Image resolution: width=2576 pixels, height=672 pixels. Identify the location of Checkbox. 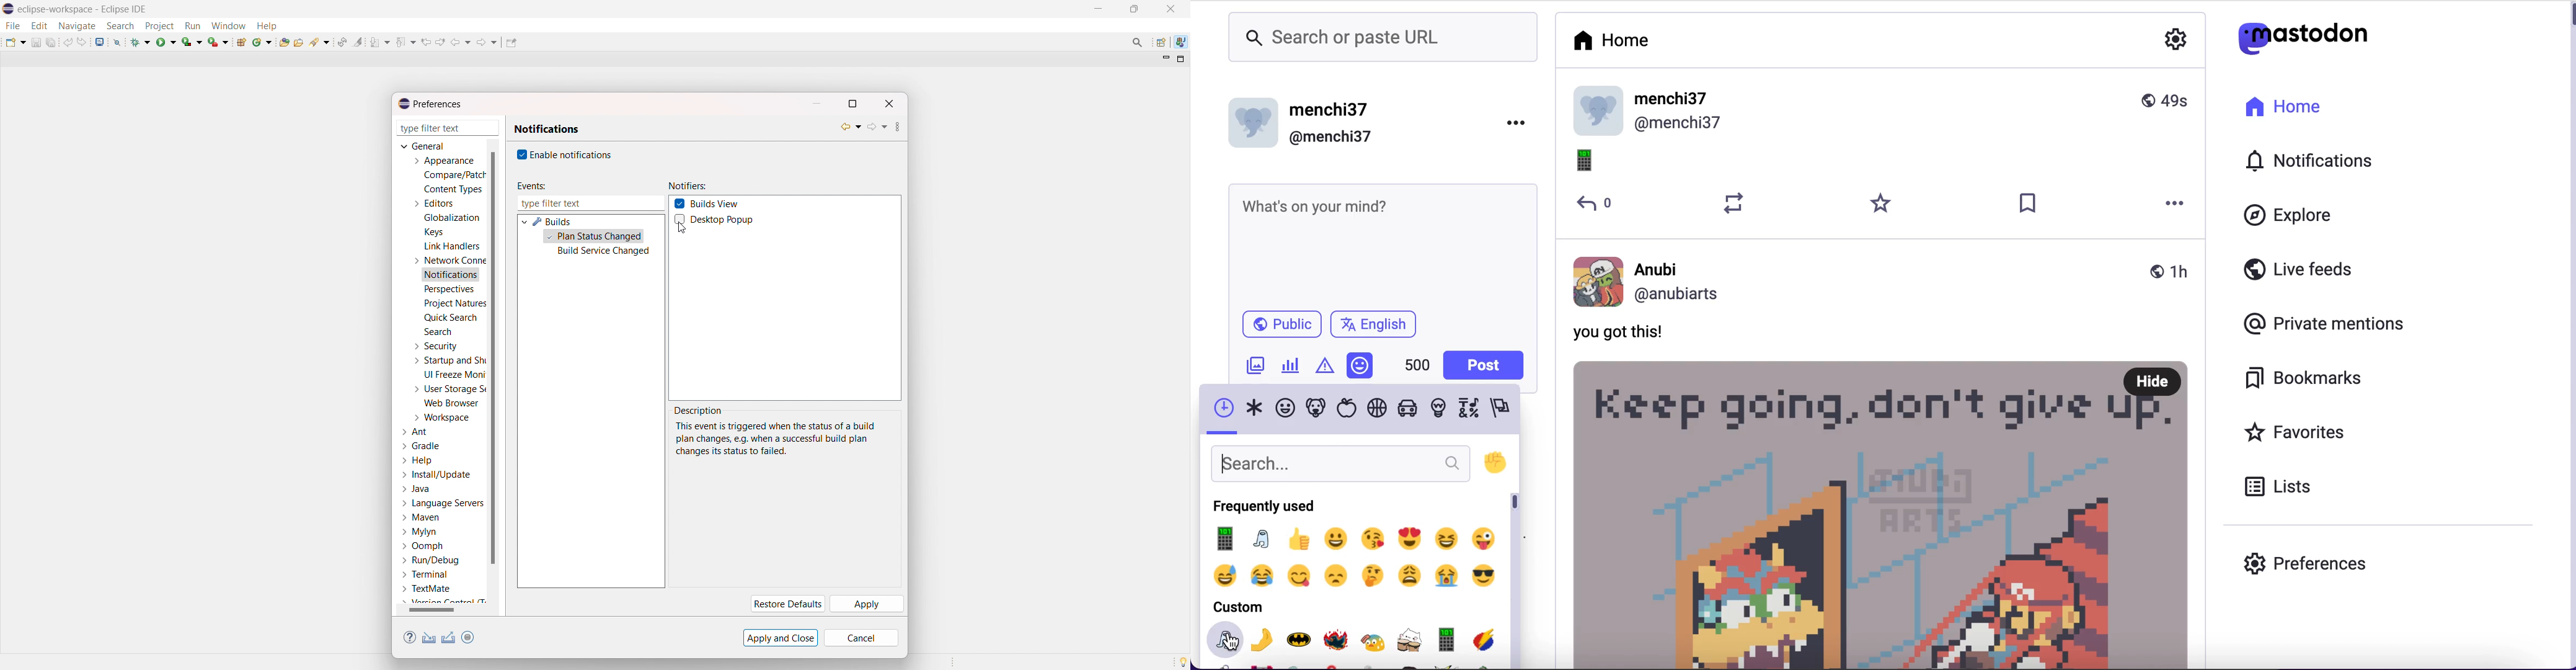
(679, 203).